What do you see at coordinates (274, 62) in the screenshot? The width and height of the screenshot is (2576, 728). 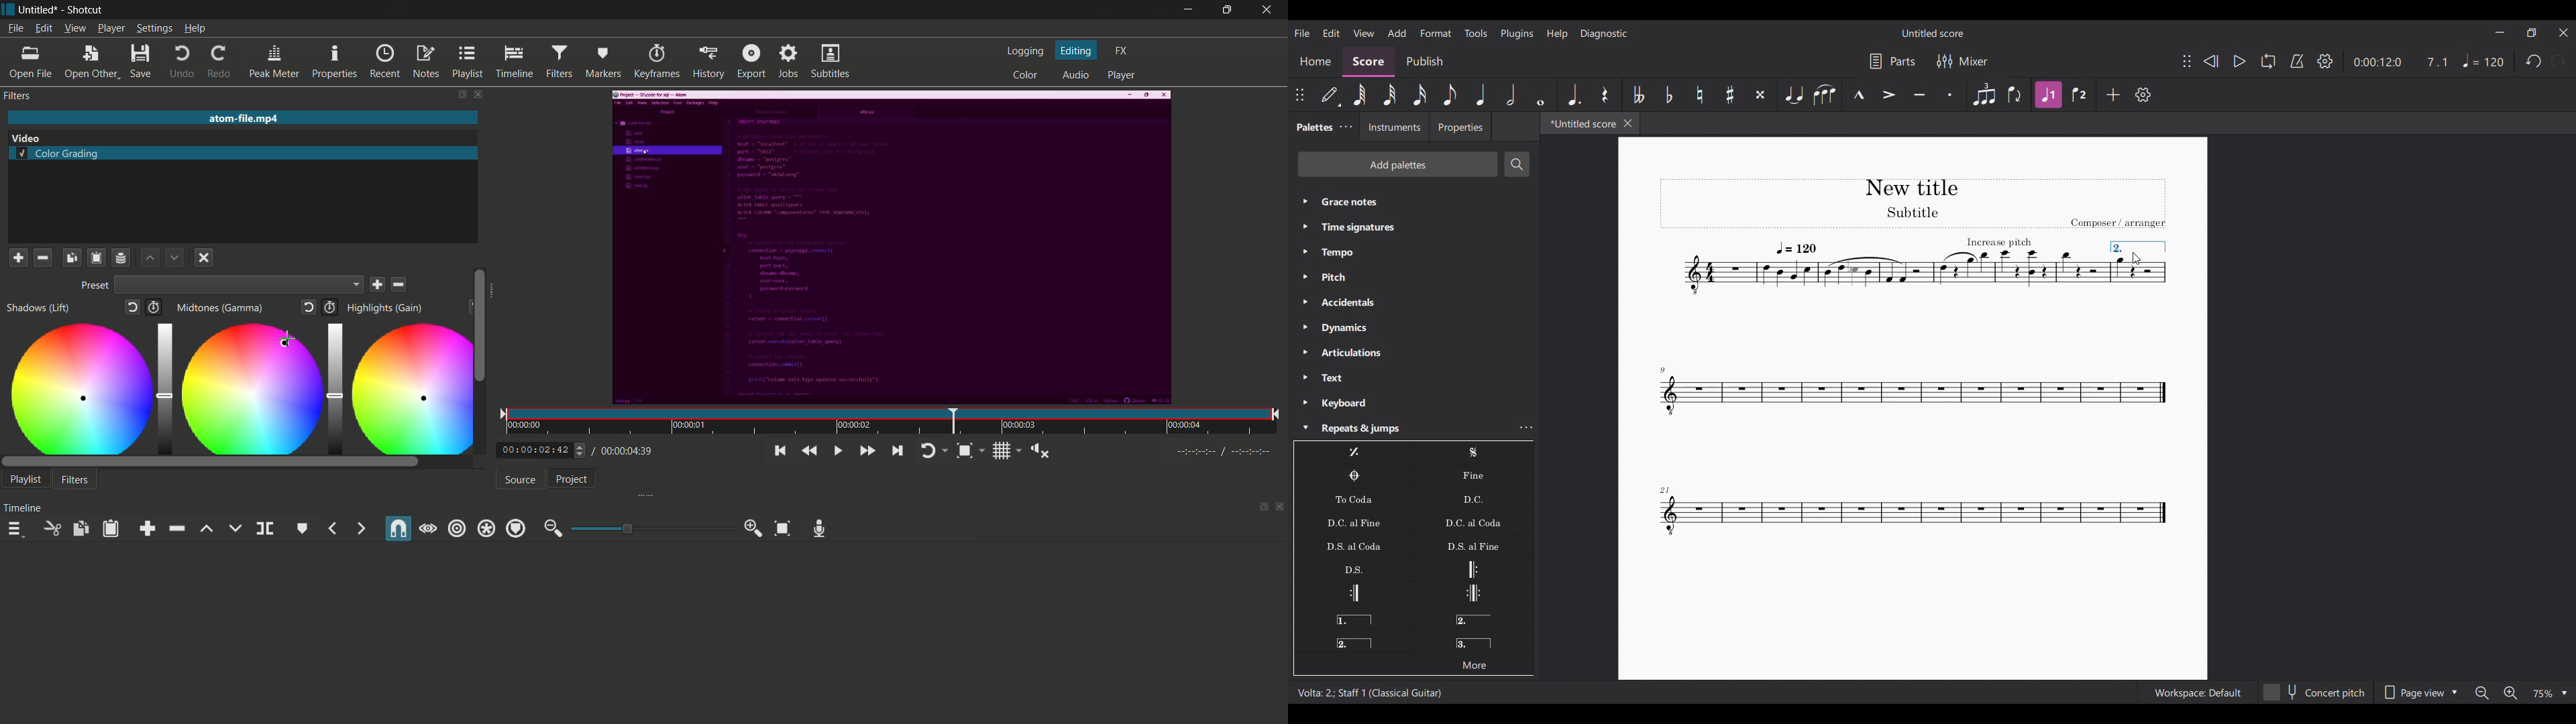 I see `peak meter` at bounding box center [274, 62].